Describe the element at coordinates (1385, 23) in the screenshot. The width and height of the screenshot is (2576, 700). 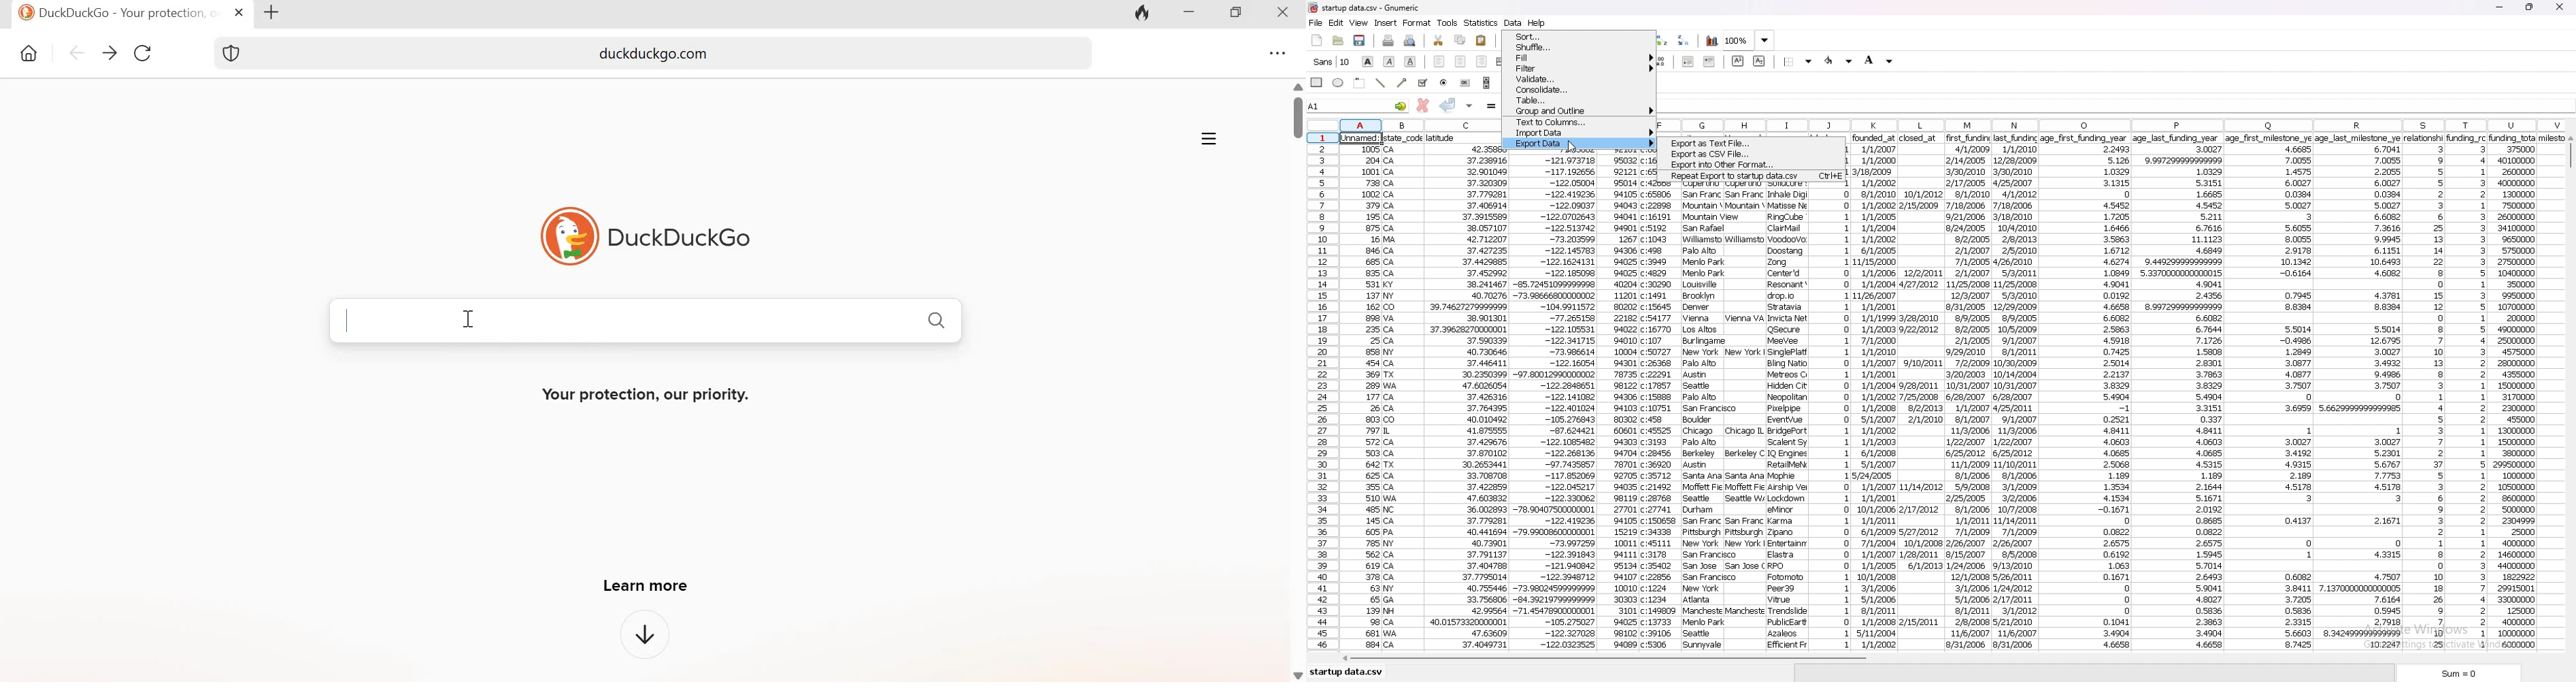
I see `insert` at that location.